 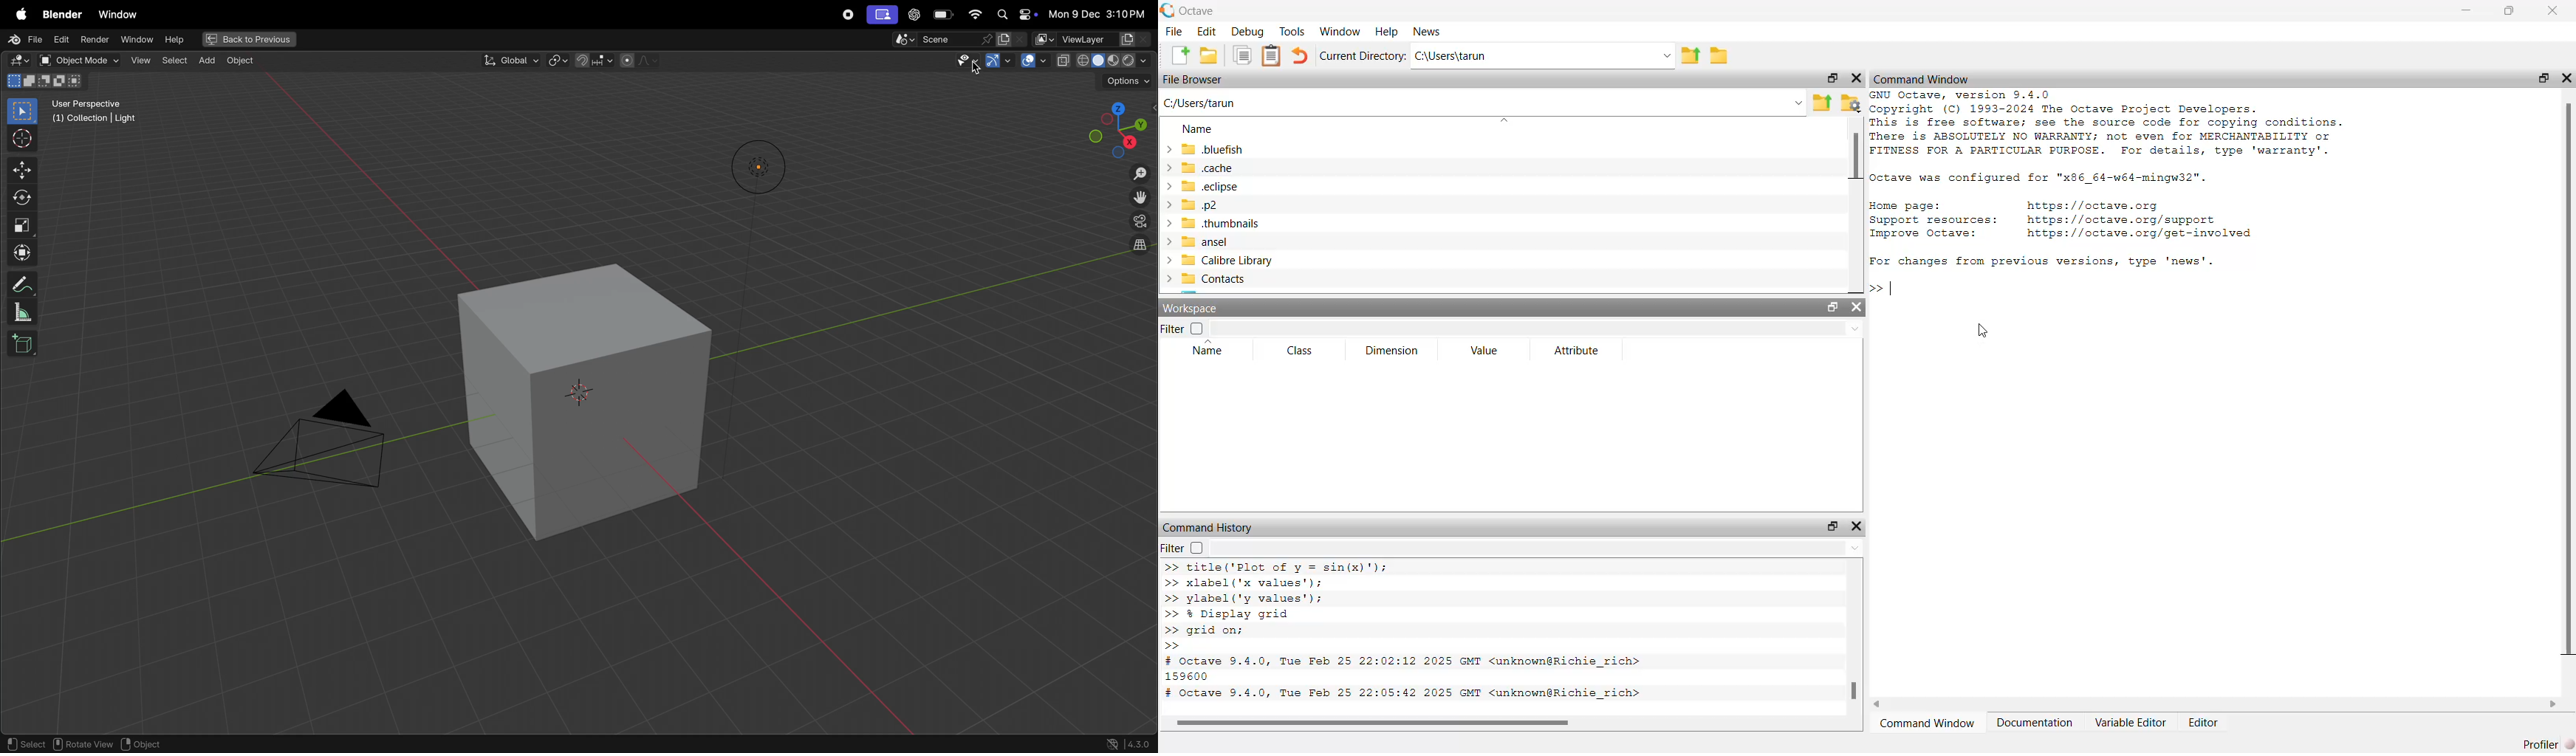 I want to click on camera, so click(x=321, y=445).